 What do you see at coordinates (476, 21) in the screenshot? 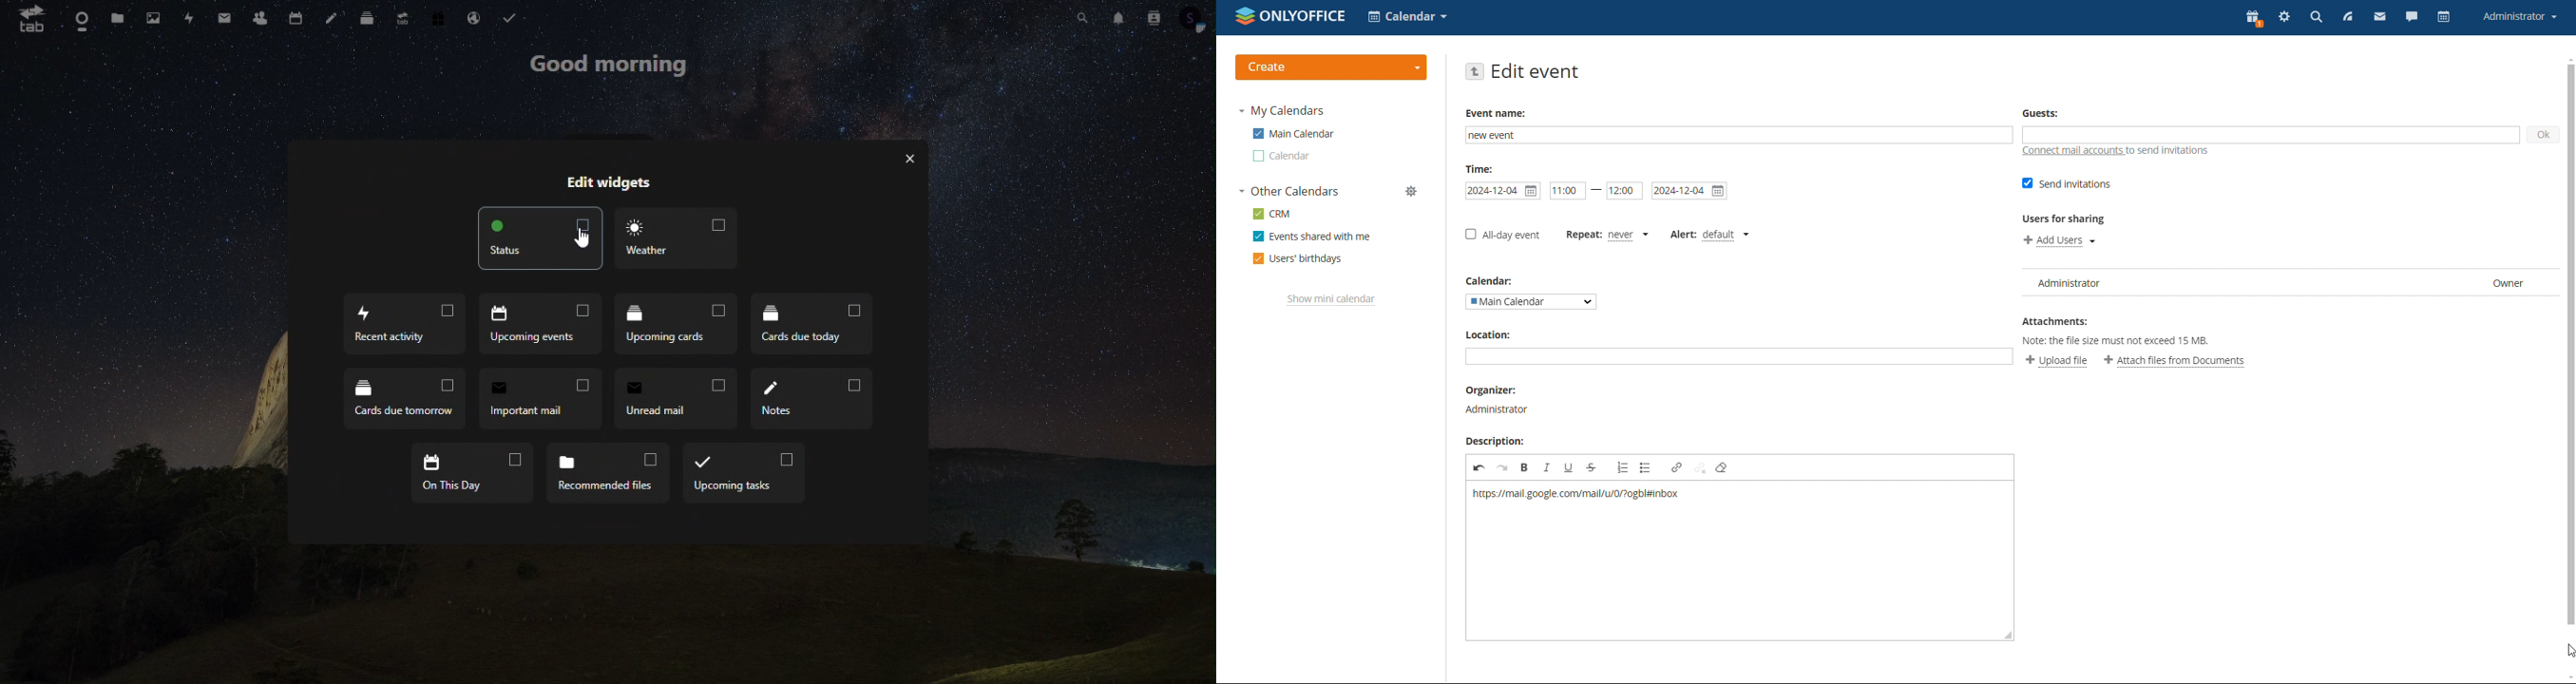
I see `email hosting` at bounding box center [476, 21].